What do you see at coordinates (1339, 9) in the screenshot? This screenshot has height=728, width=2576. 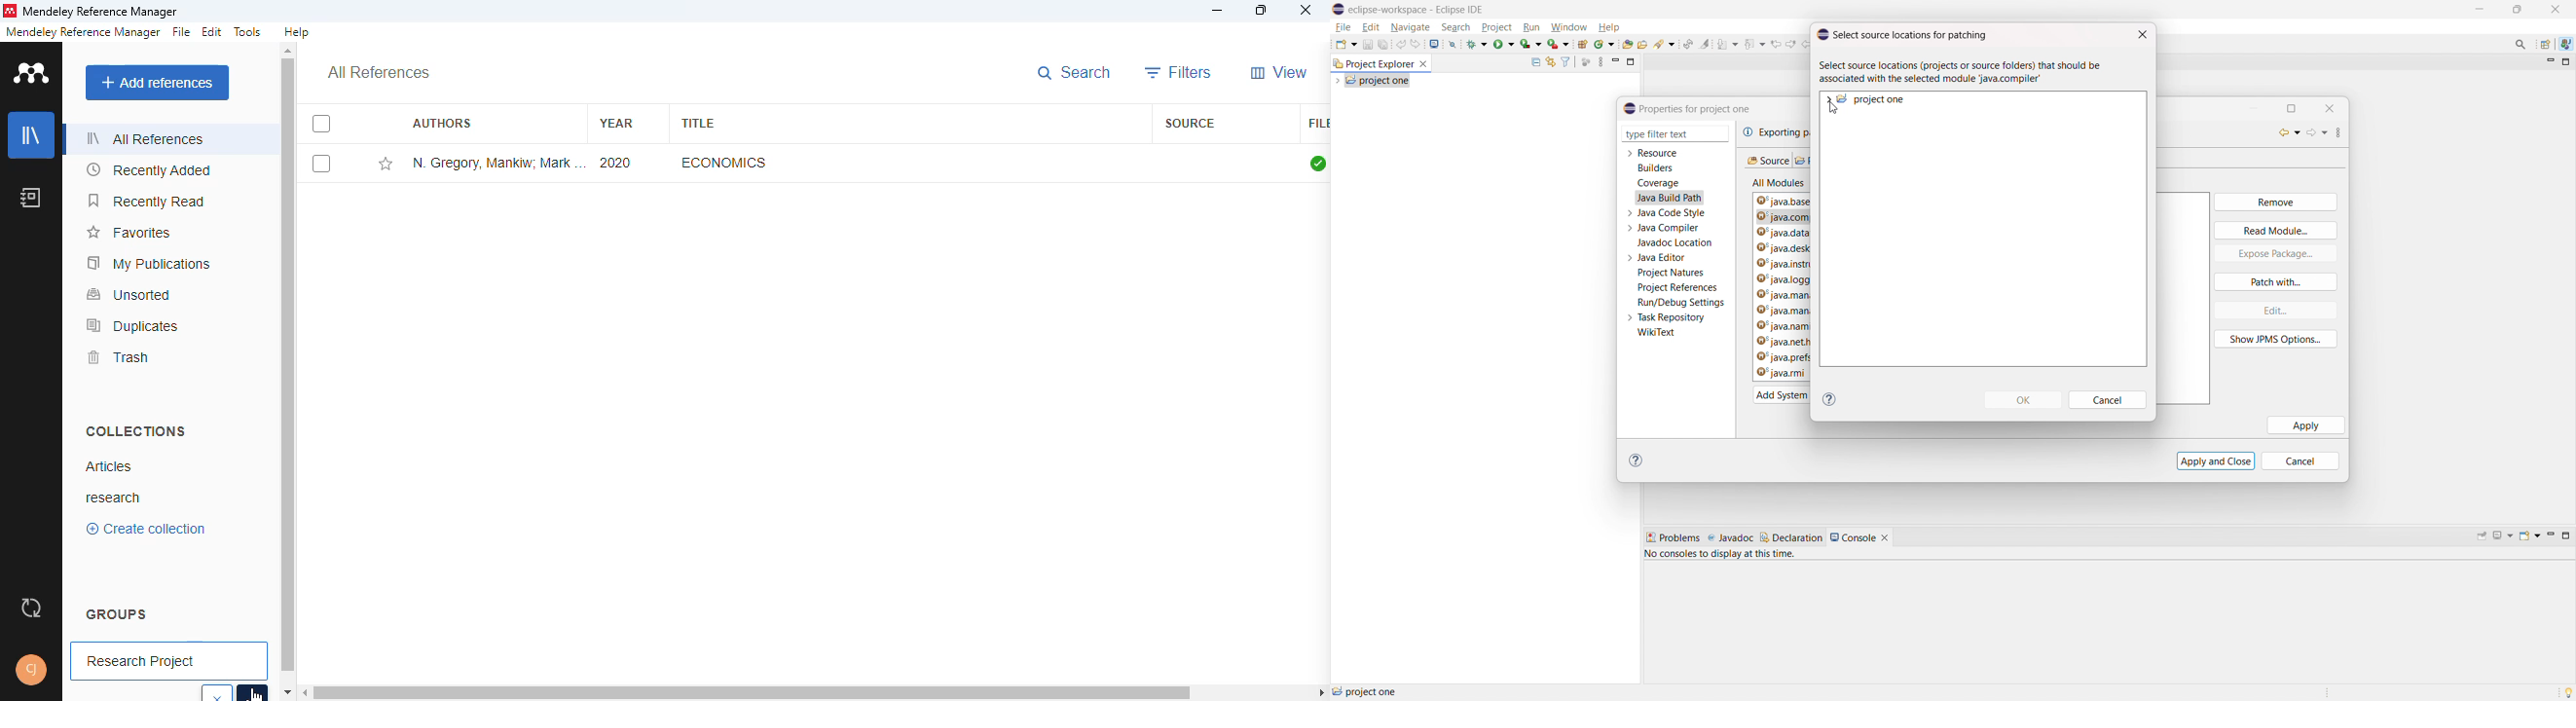 I see `logo` at bounding box center [1339, 9].